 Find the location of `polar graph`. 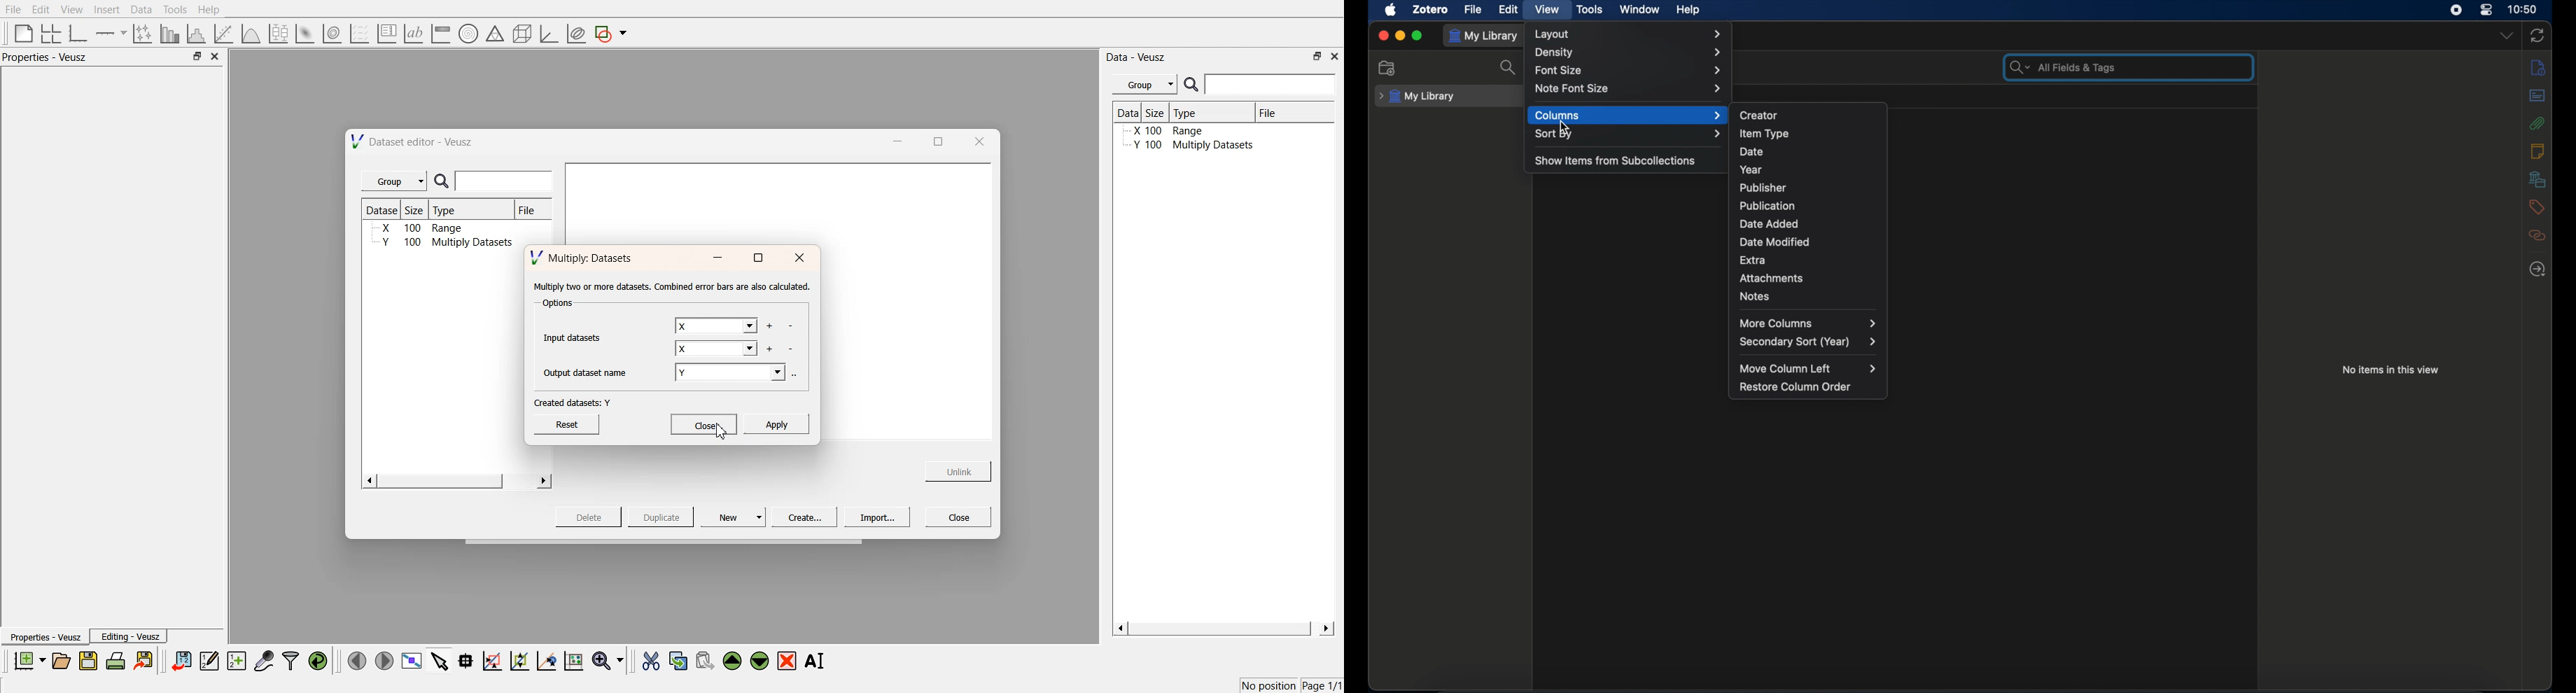

polar graph is located at coordinates (468, 35).